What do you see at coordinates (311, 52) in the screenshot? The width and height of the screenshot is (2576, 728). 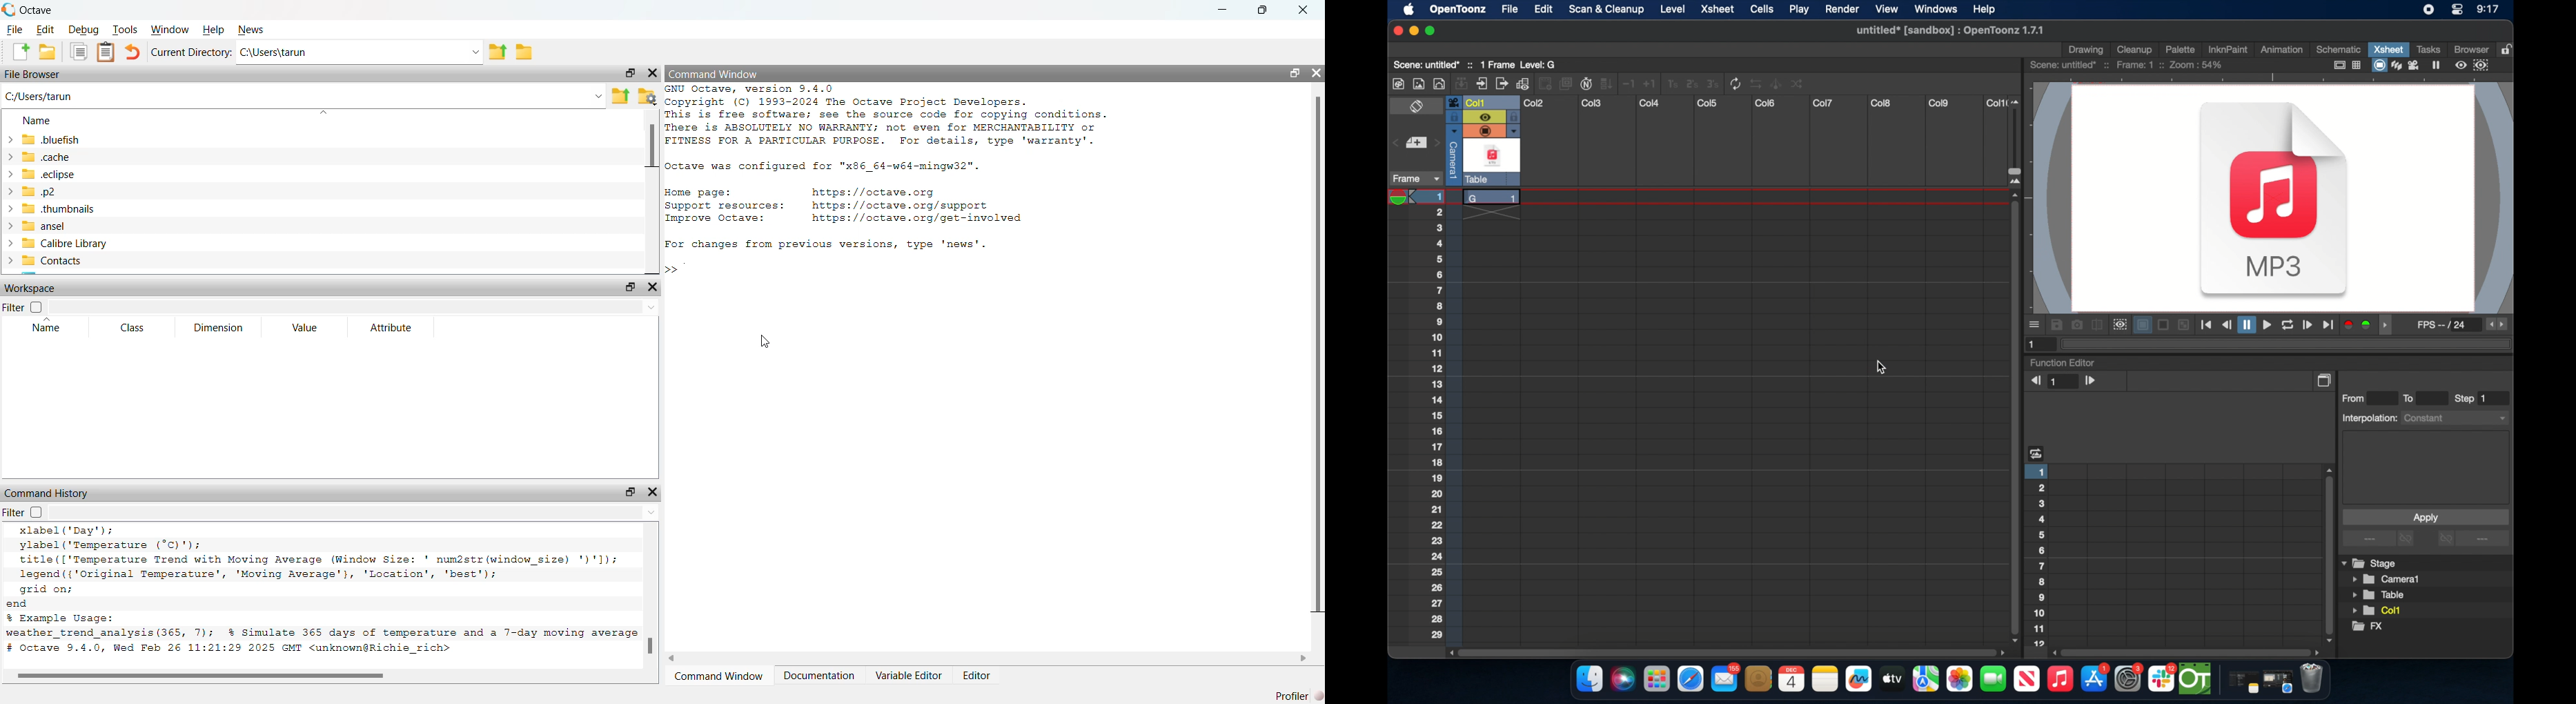 I see `Ci\Users\tarun` at bounding box center [311, 52].